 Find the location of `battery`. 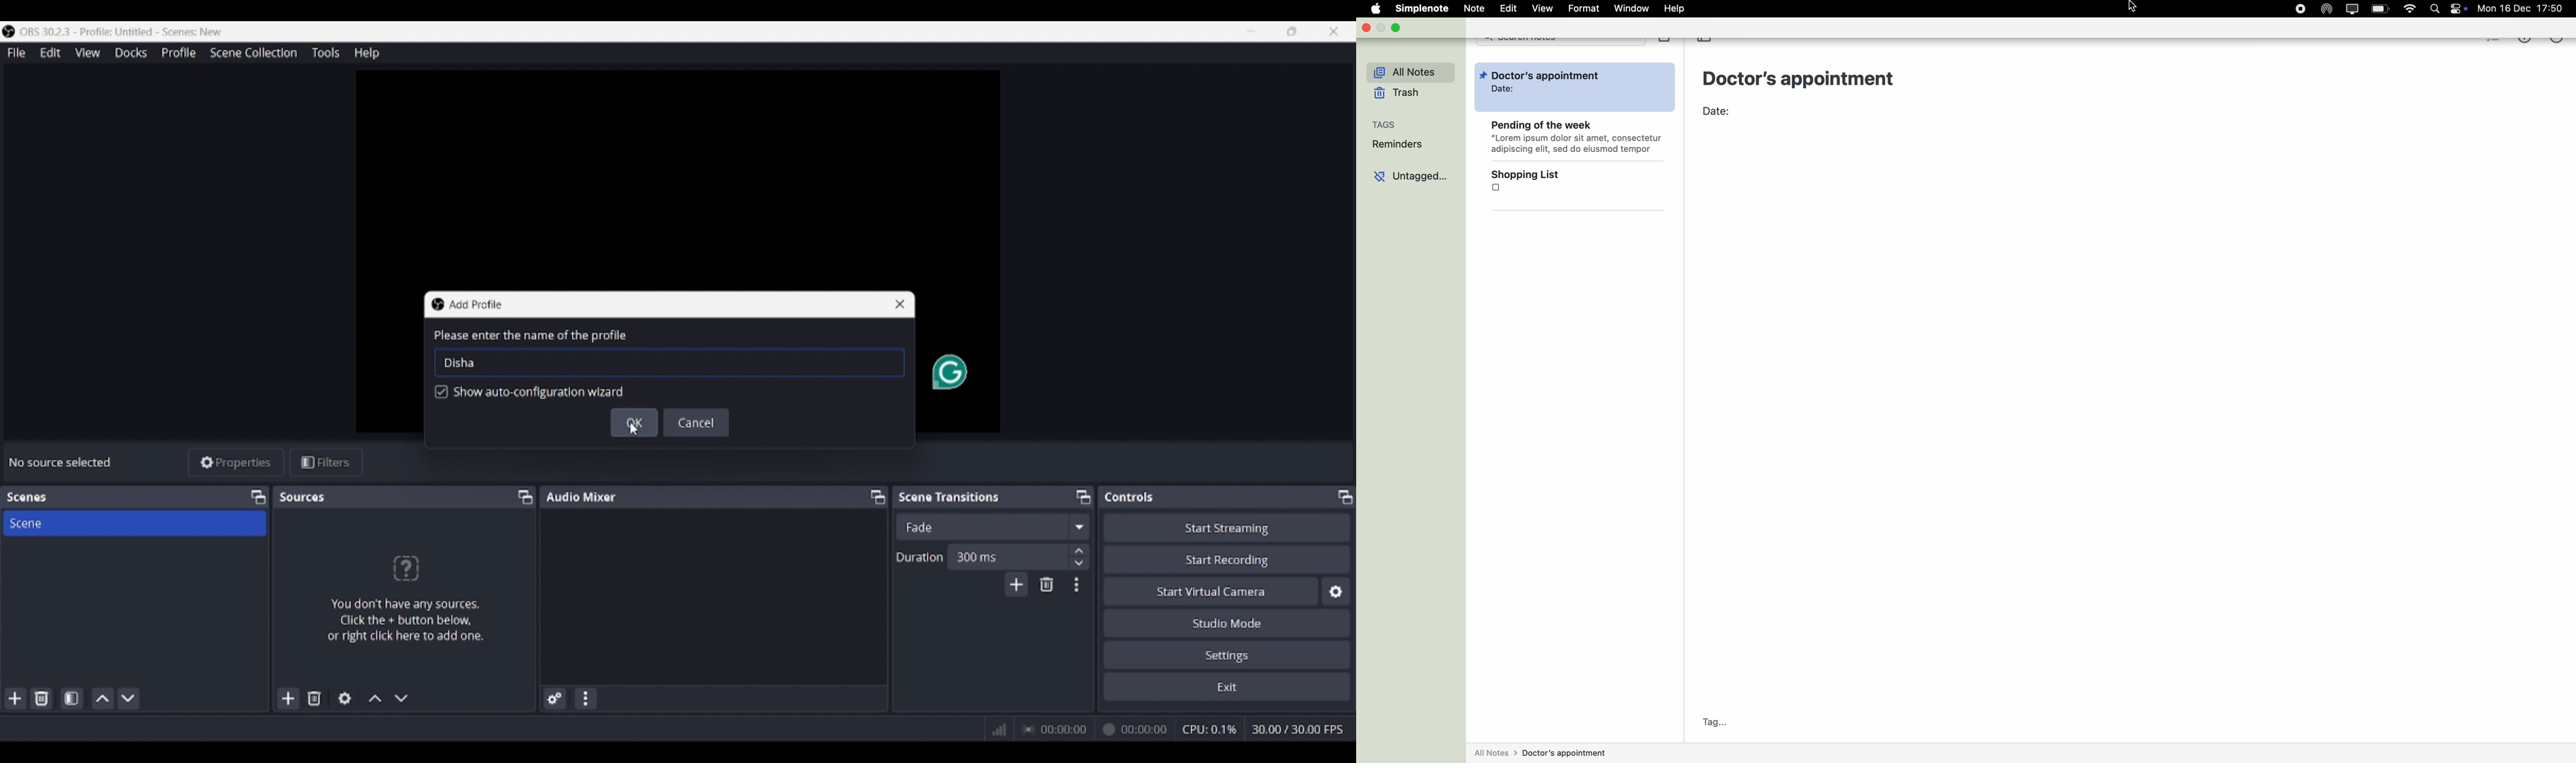

battery is located at coordinates (2381, 8).